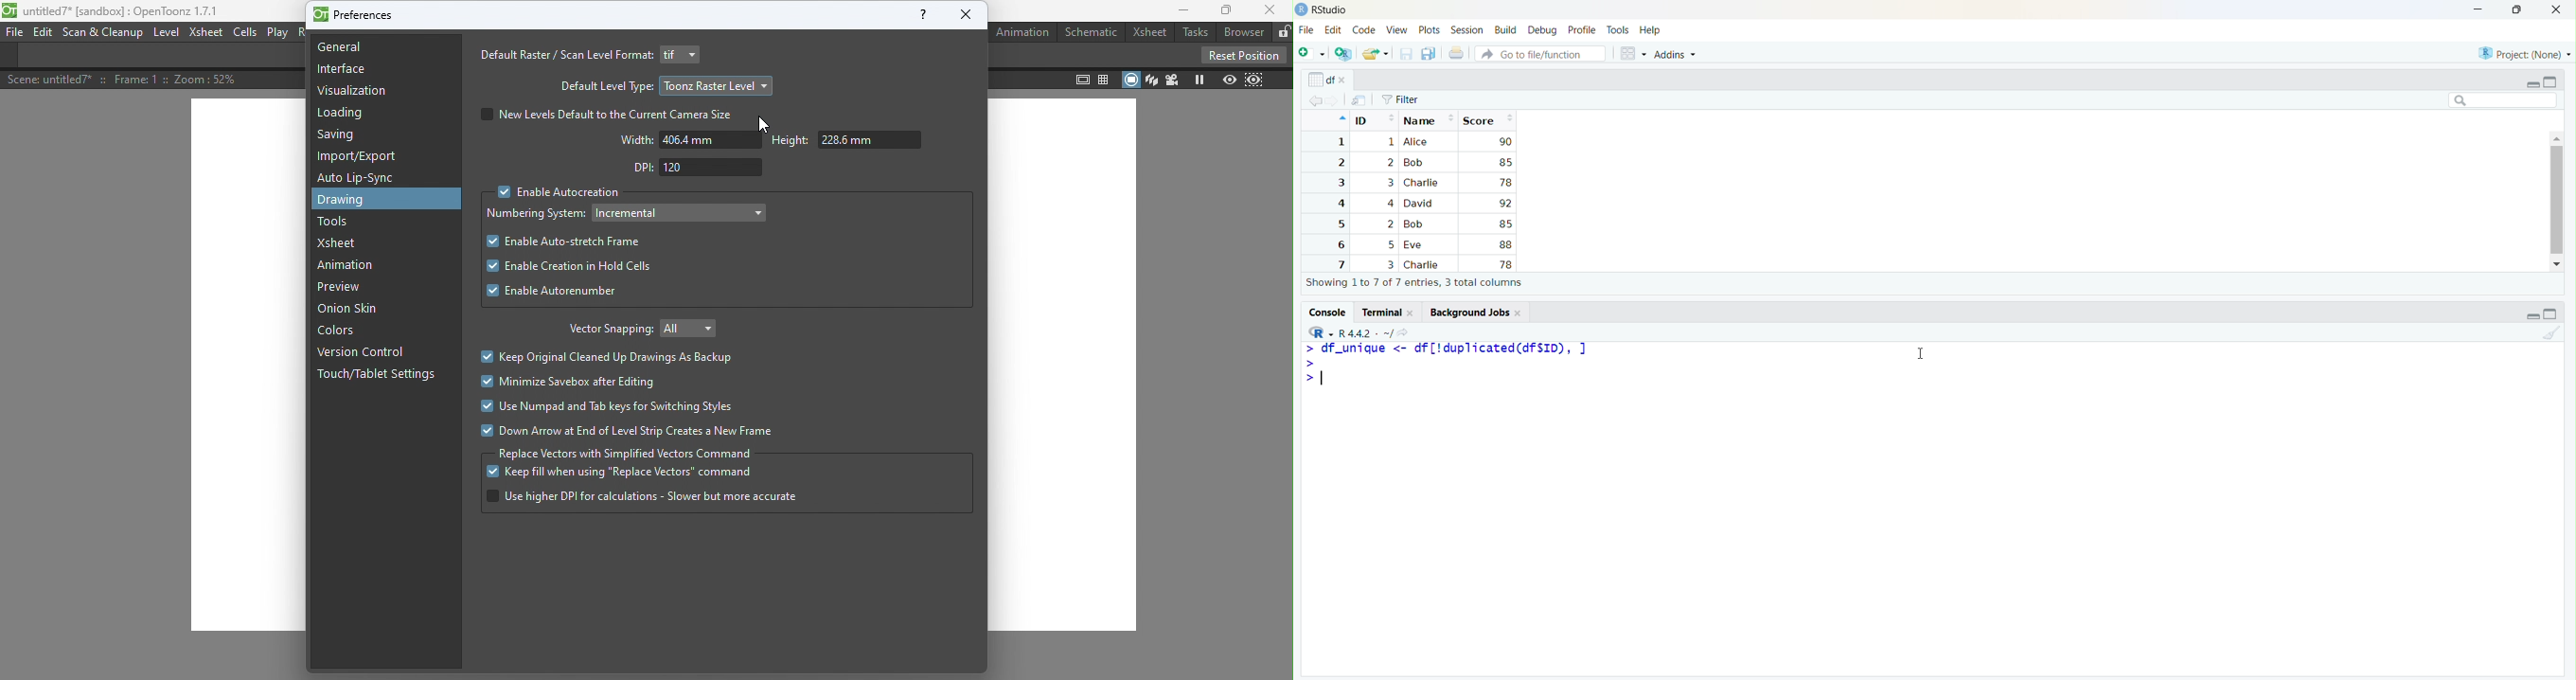  Describe the element at coordinates (695, 168) in the screenshot. I see `DPI` at that location.